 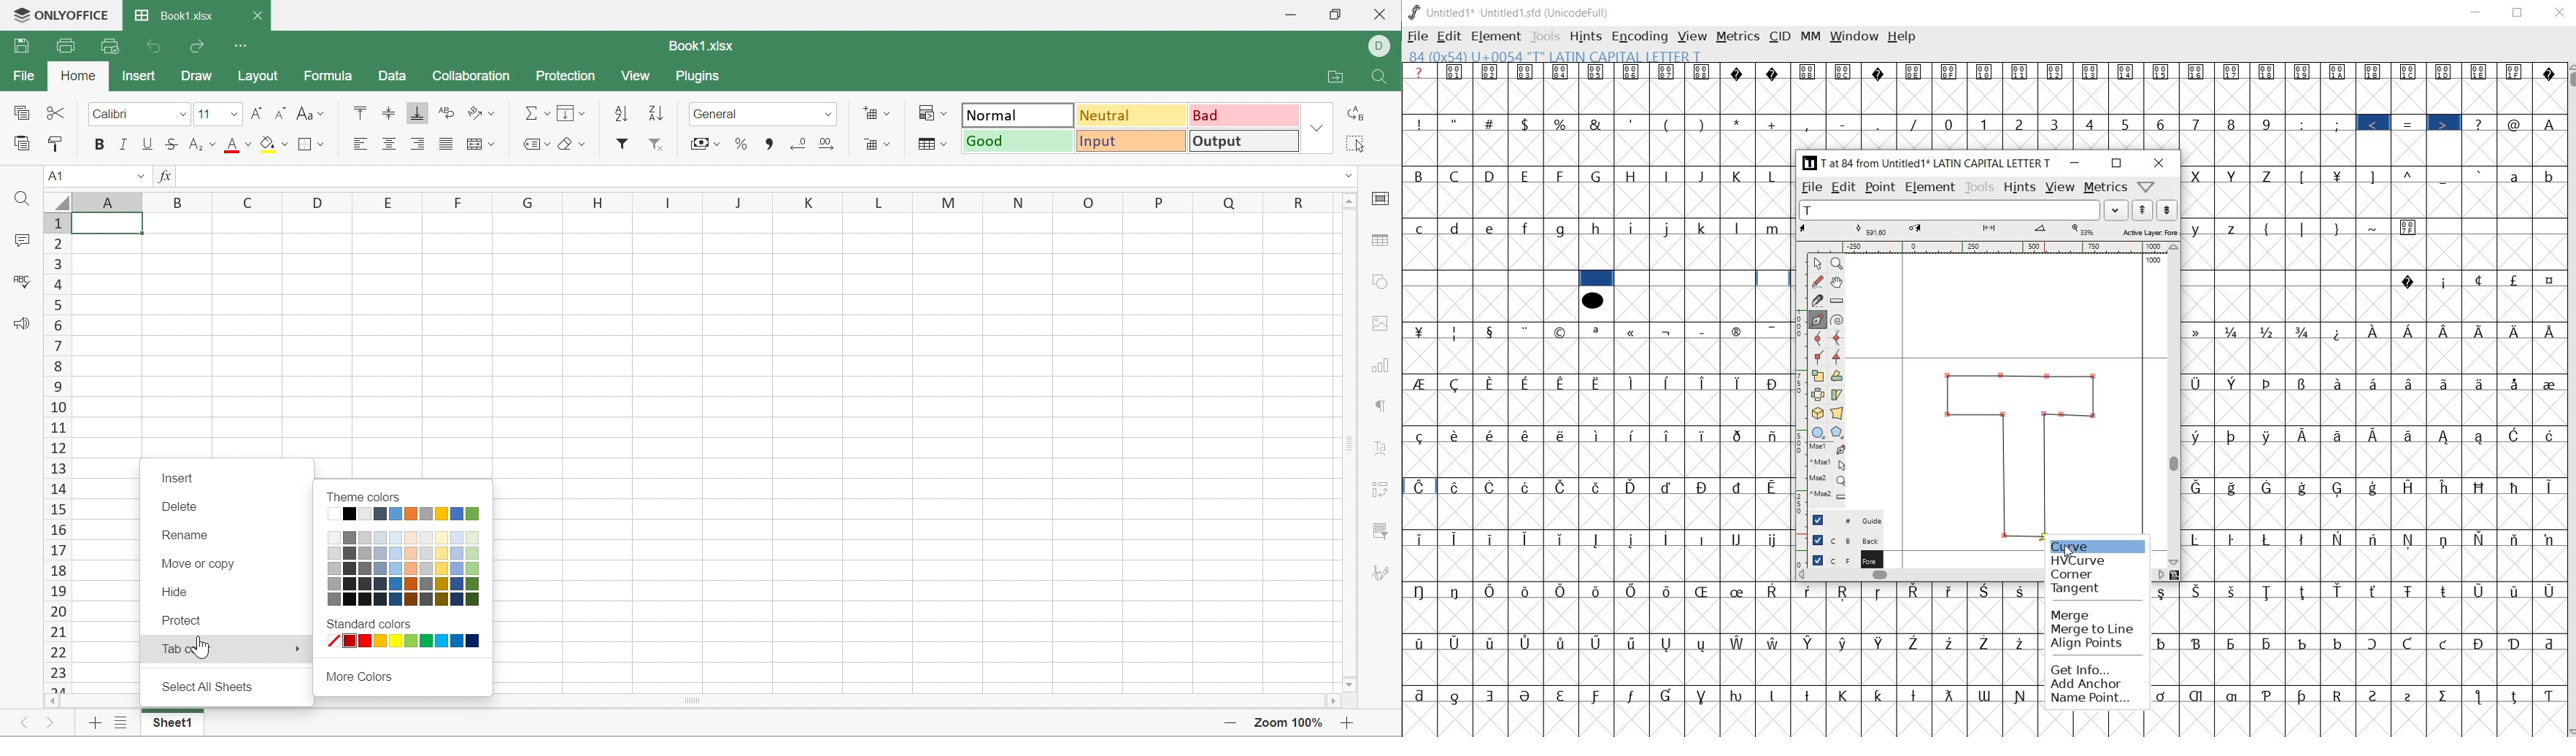 What do you see at coordinates (258, 115) in the screenshot?
I see `Increase font size` at bounding box center [258, 115].